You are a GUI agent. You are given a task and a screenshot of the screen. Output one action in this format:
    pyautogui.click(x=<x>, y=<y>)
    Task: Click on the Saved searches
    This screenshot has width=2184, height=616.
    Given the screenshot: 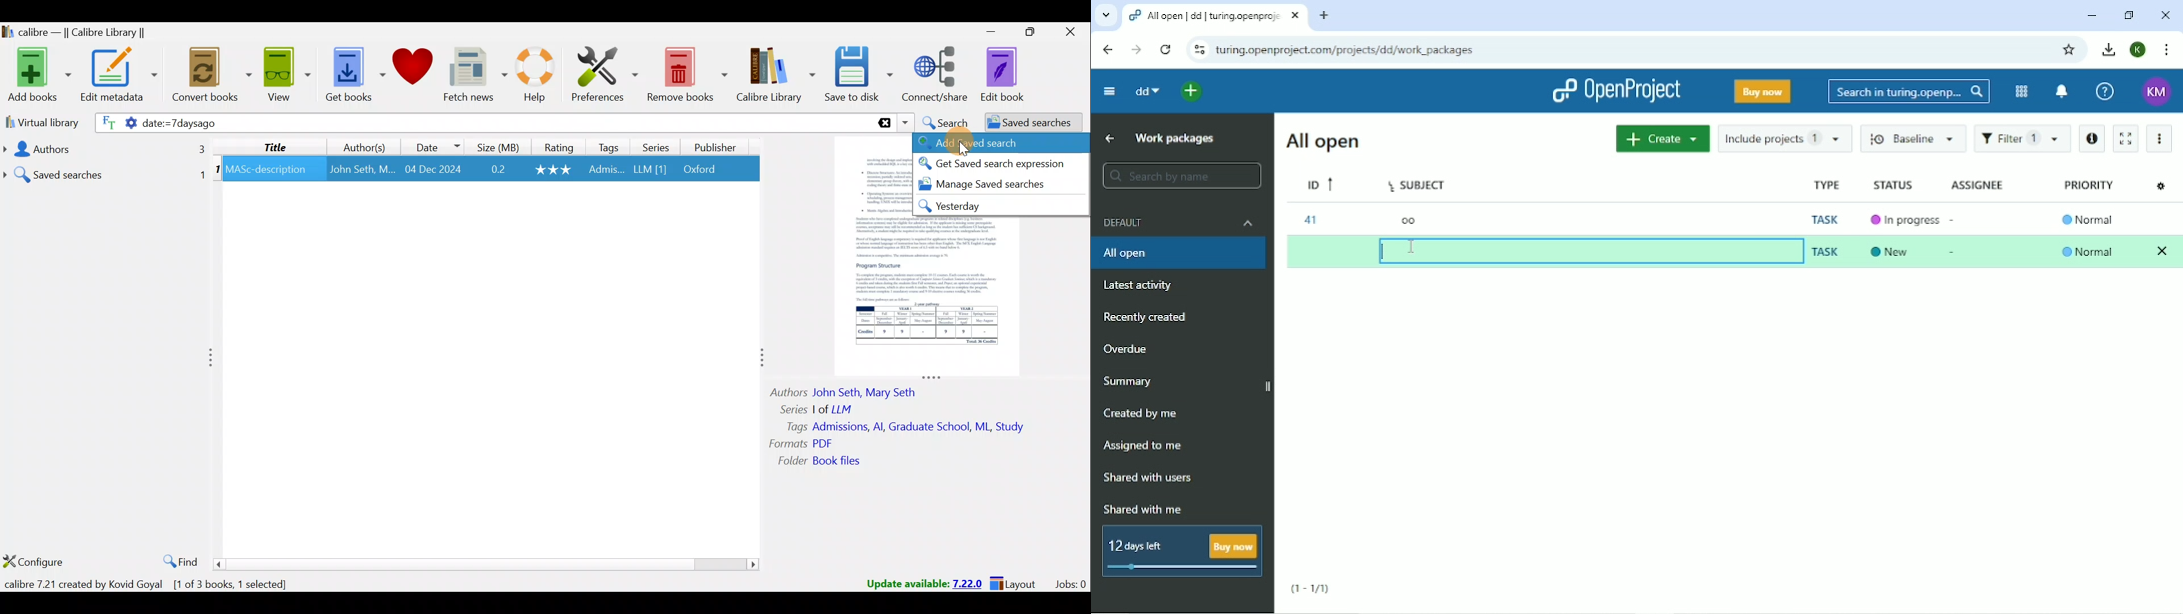 What is the action you would take?
    pyautogui.click(x=1026, y=123)
    